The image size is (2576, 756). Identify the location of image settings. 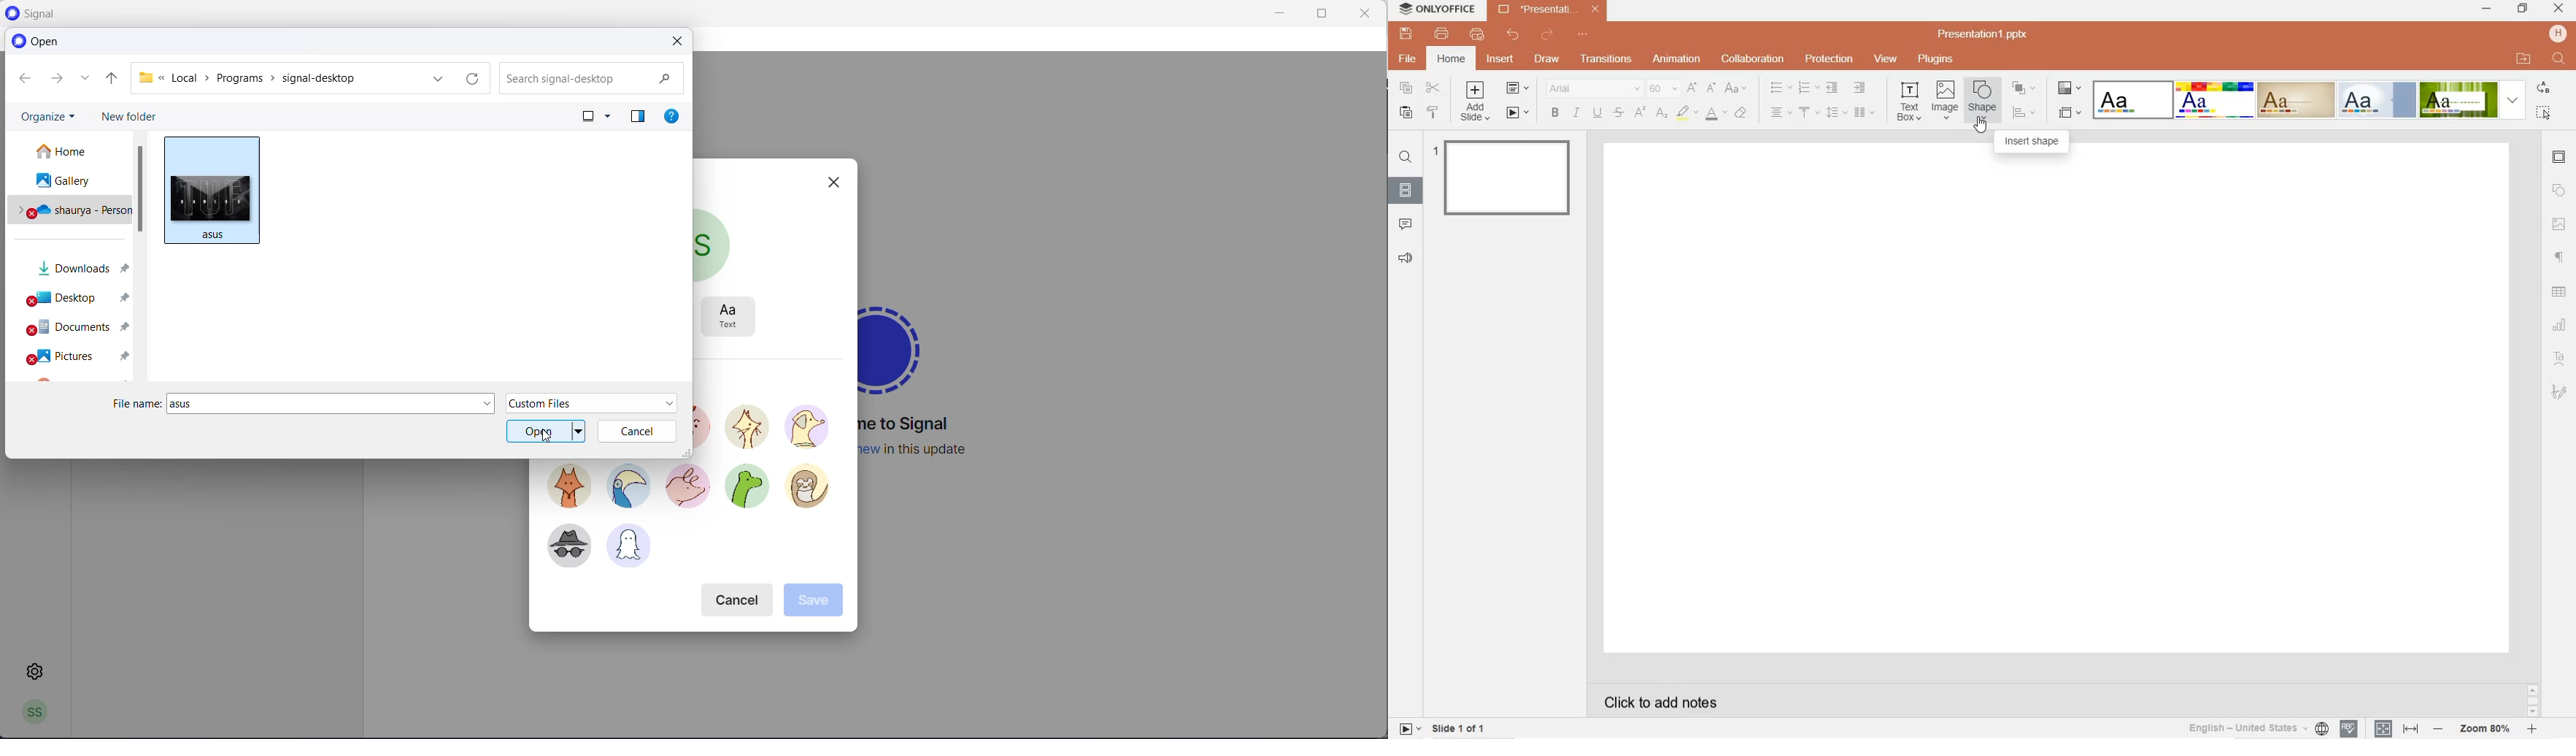
(2559, 224).